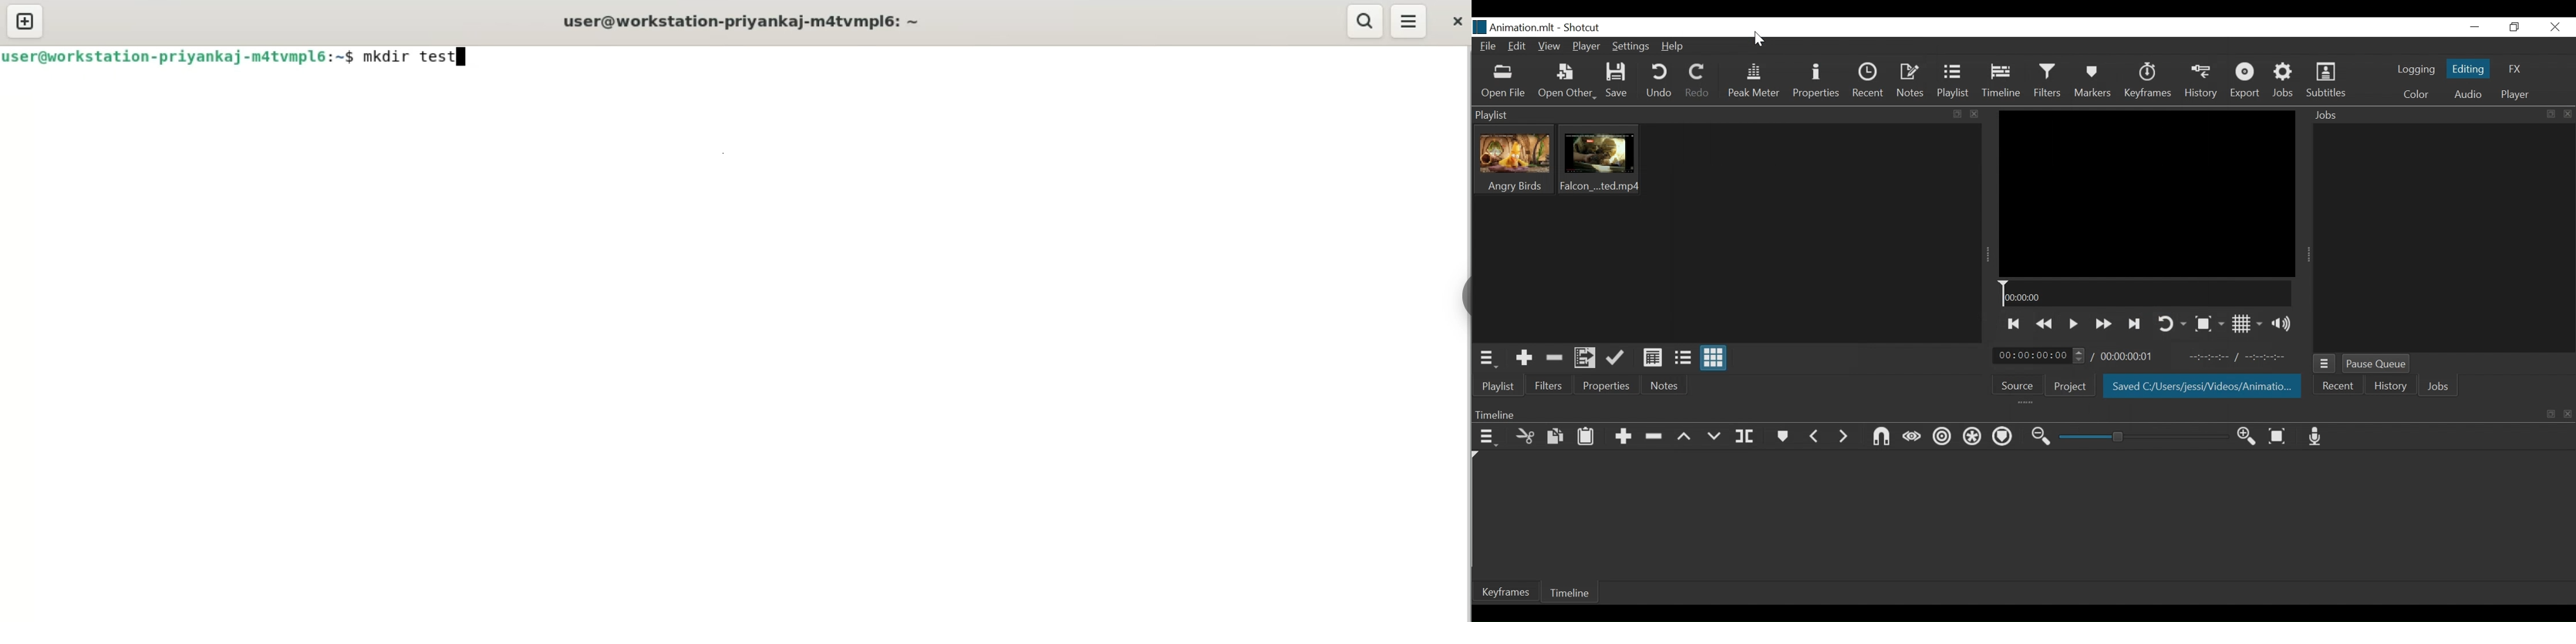 This screenshot has height=644, width=2576. I want to click on Ripple all tracks, so click(1973, 437).